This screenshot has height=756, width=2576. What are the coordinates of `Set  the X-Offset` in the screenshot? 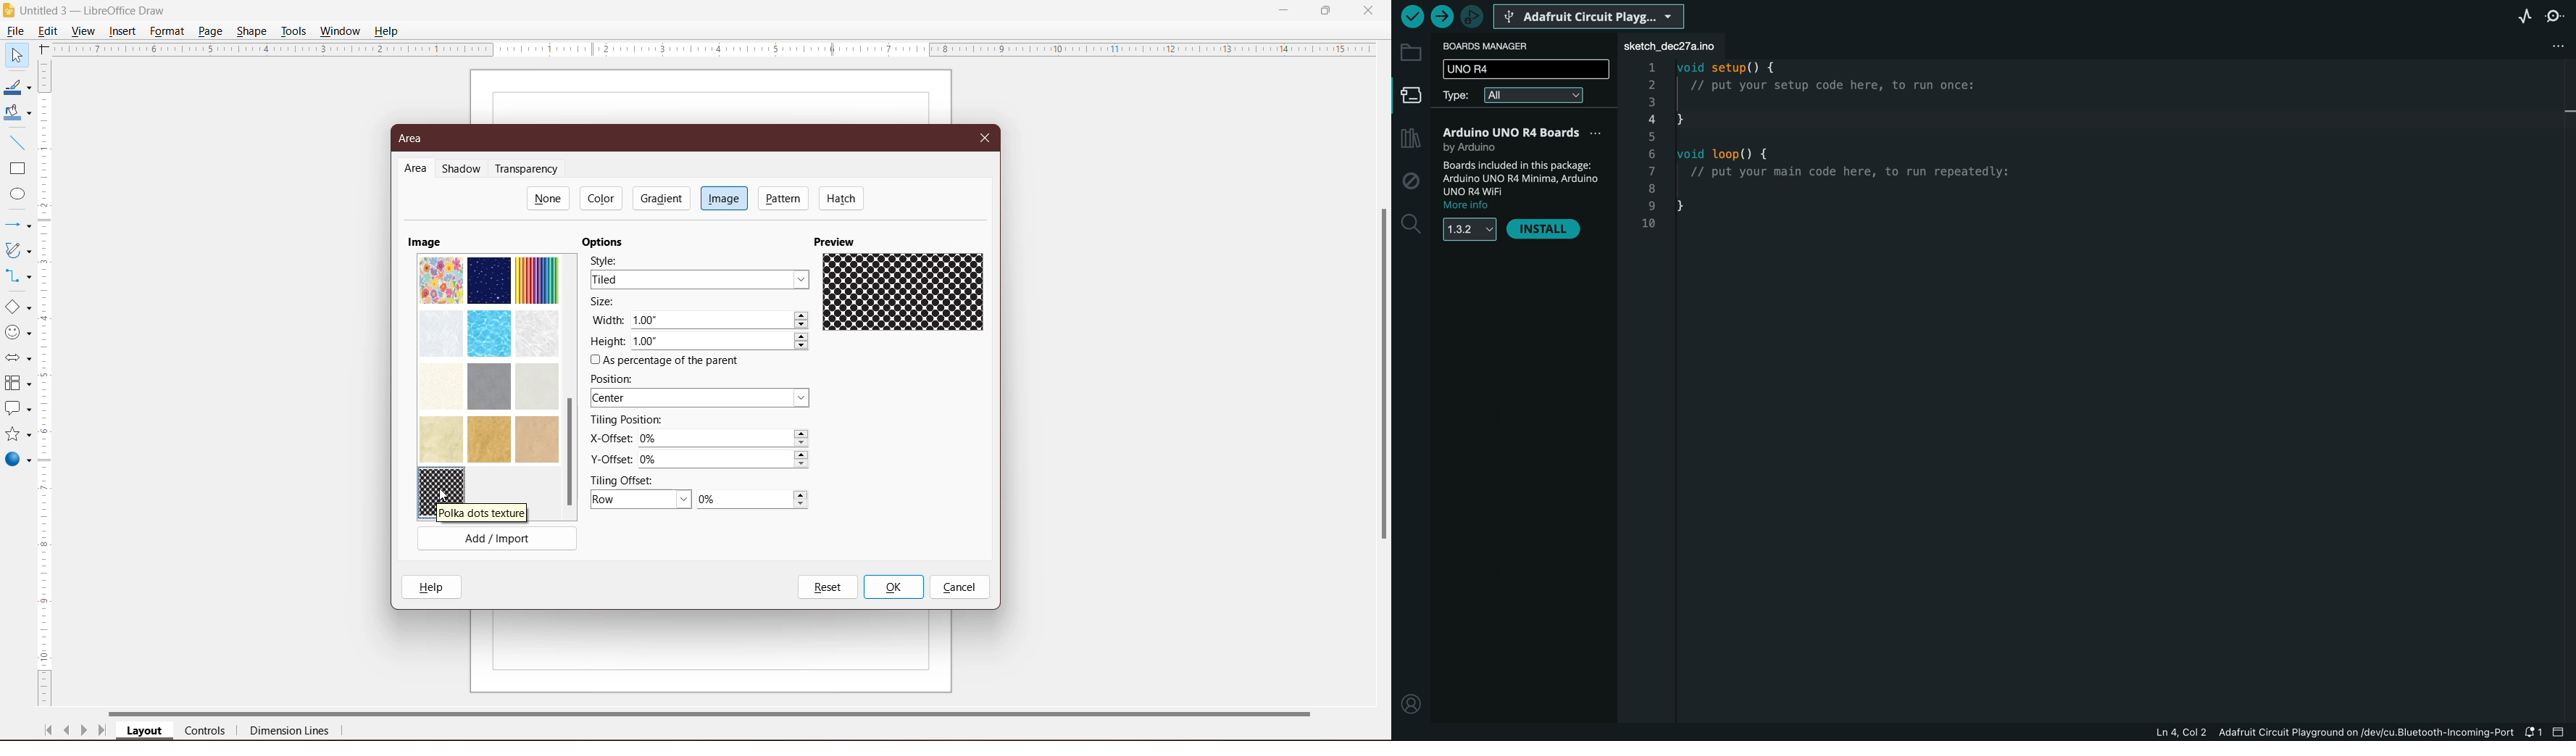 It's located at (725, 439).